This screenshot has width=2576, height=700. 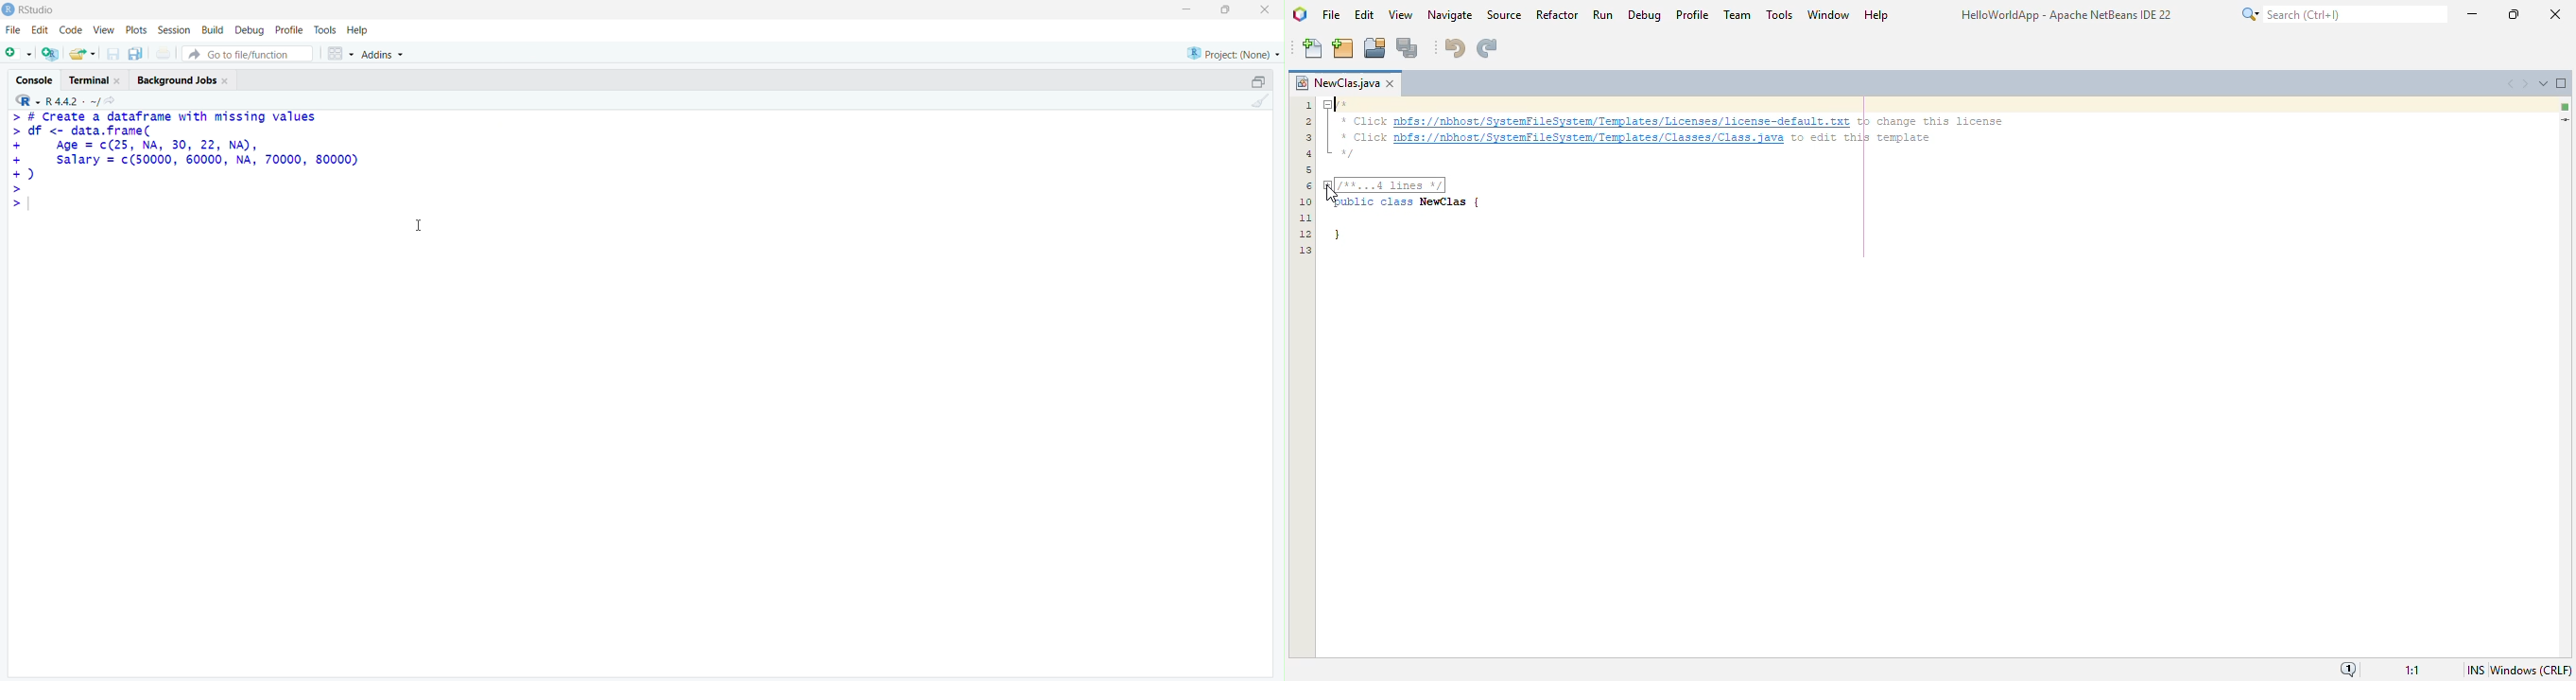 I want to click on Session, so click(x=173, y=29).